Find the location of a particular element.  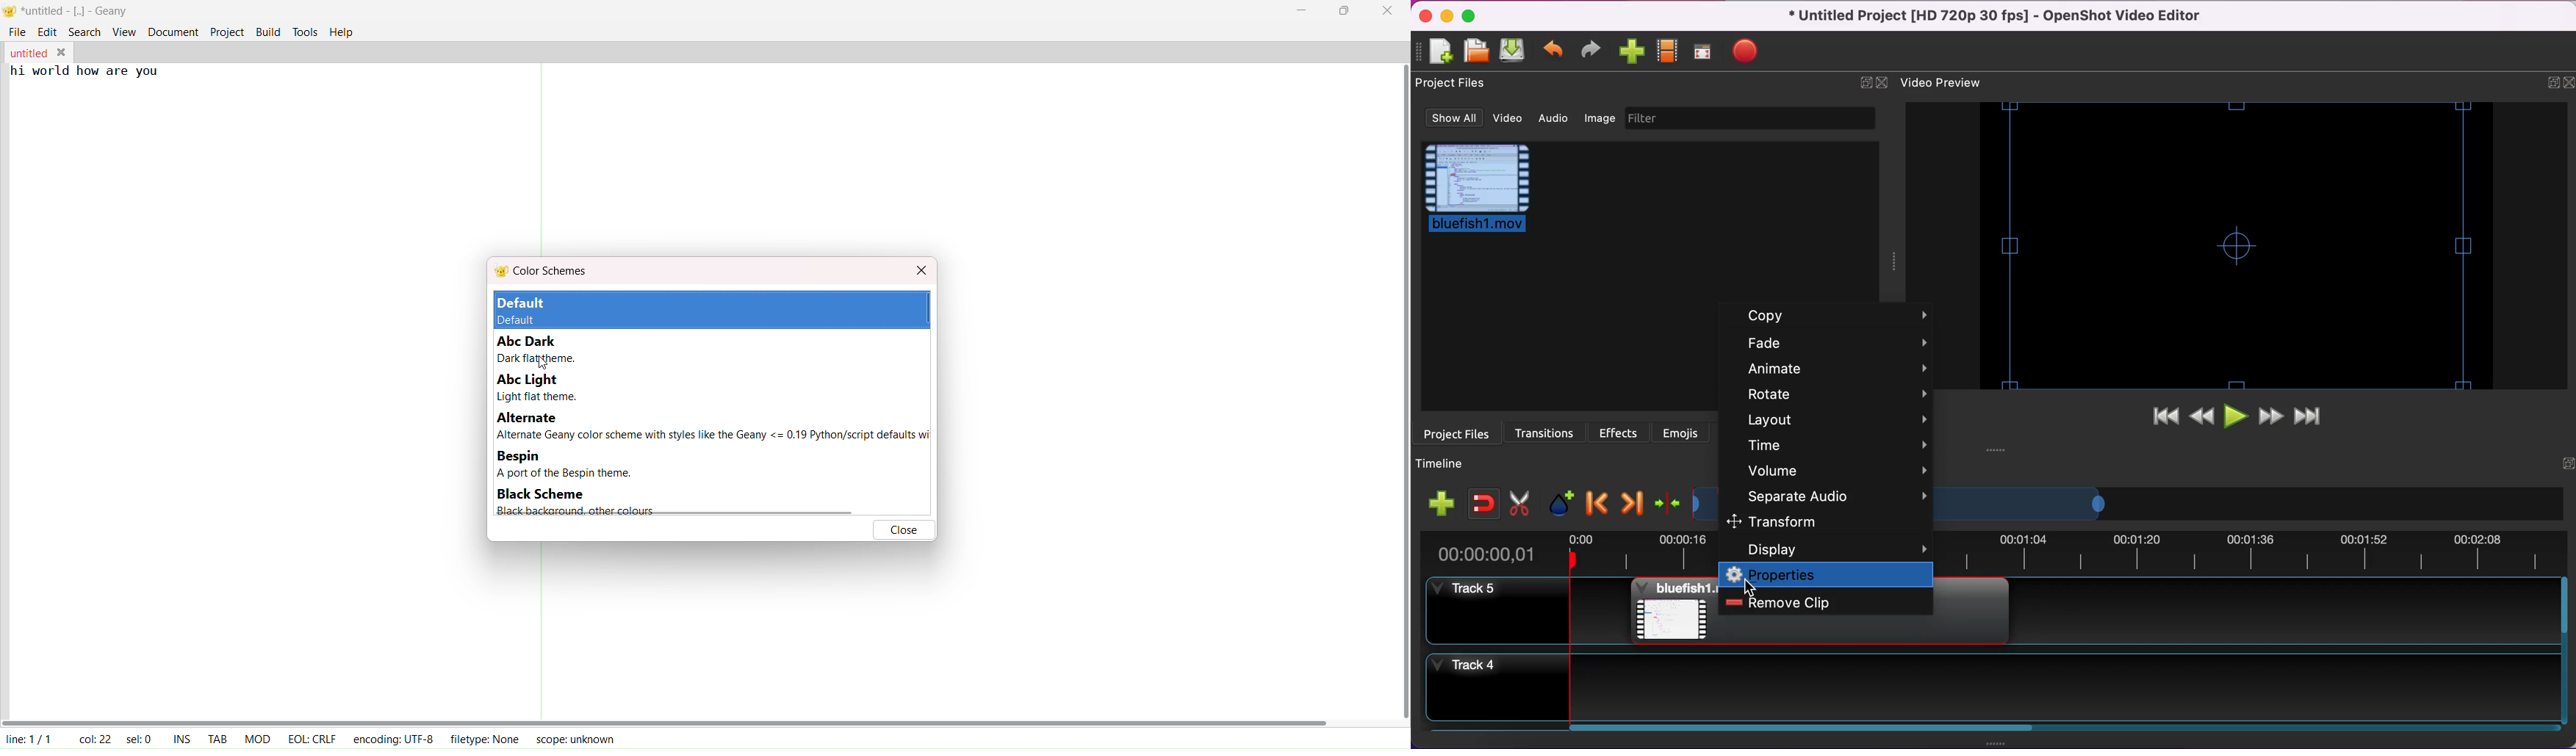

open project is located at coordinates (1476, 55).